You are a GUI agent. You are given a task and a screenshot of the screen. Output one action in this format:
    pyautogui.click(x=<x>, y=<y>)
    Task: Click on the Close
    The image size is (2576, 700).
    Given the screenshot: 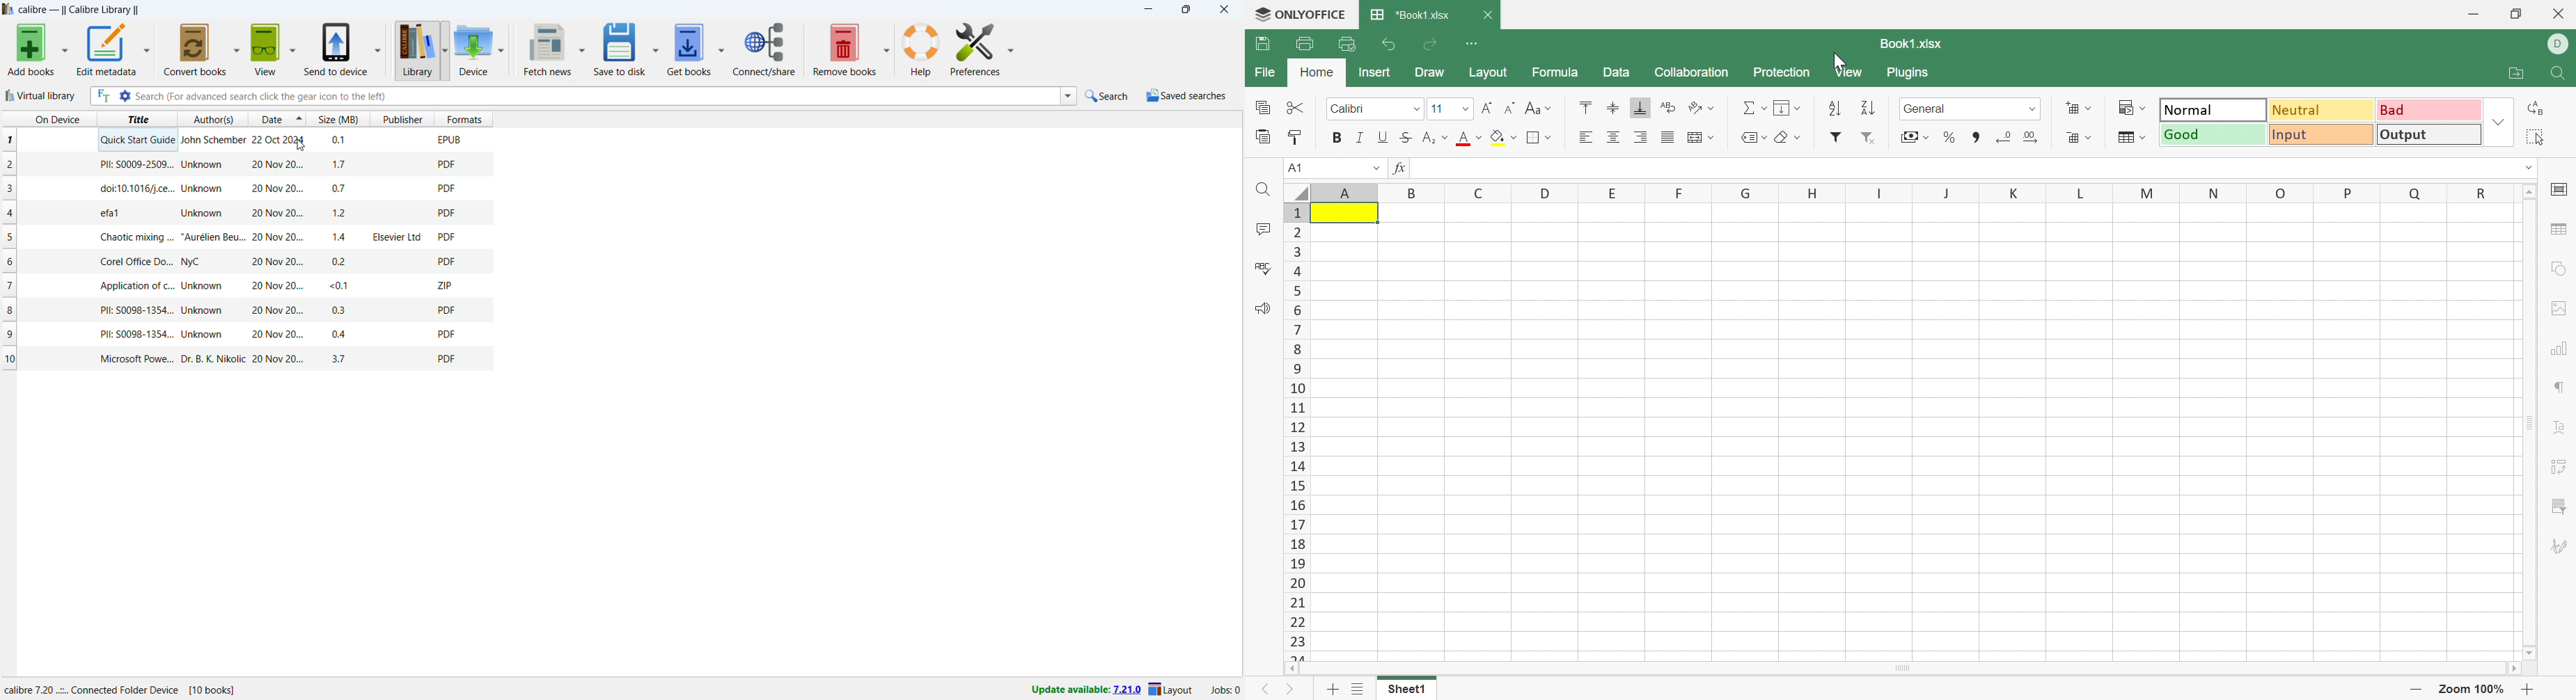 What is the action you would take?
    pyautogui.click(x=1487, y=13)
    